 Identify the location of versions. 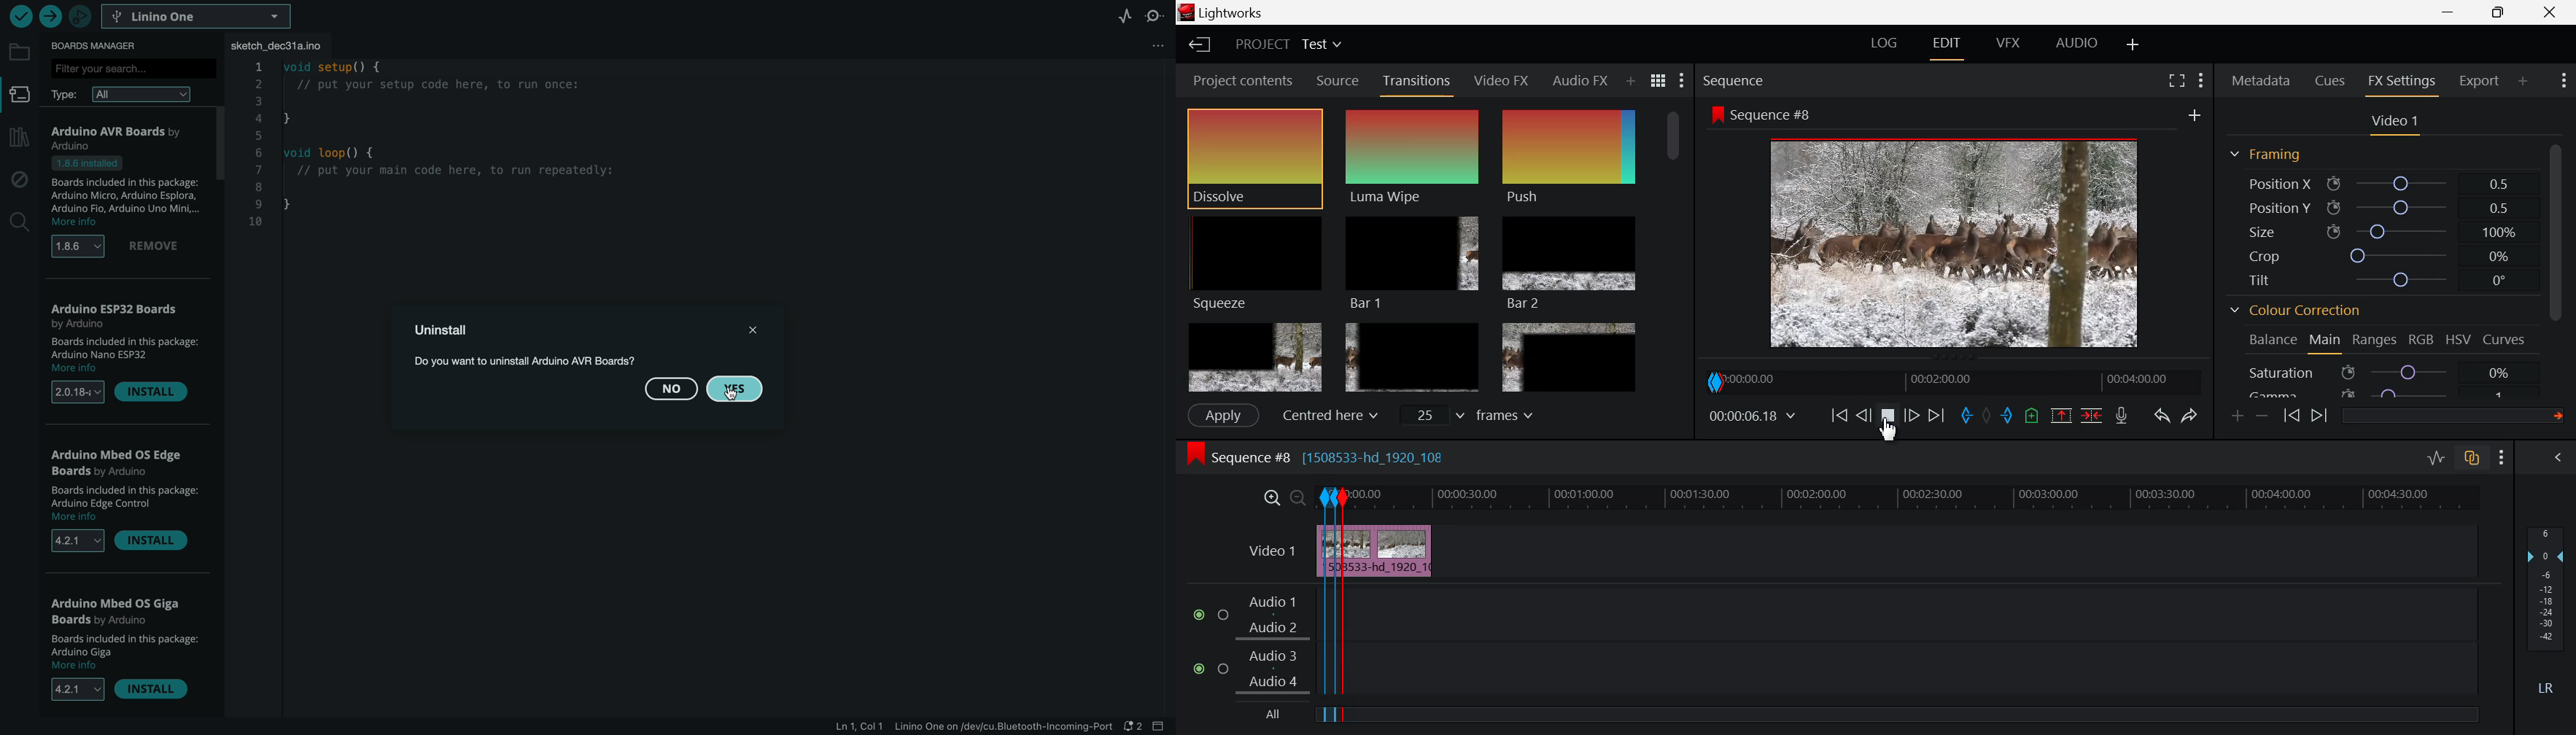
(74, 542).